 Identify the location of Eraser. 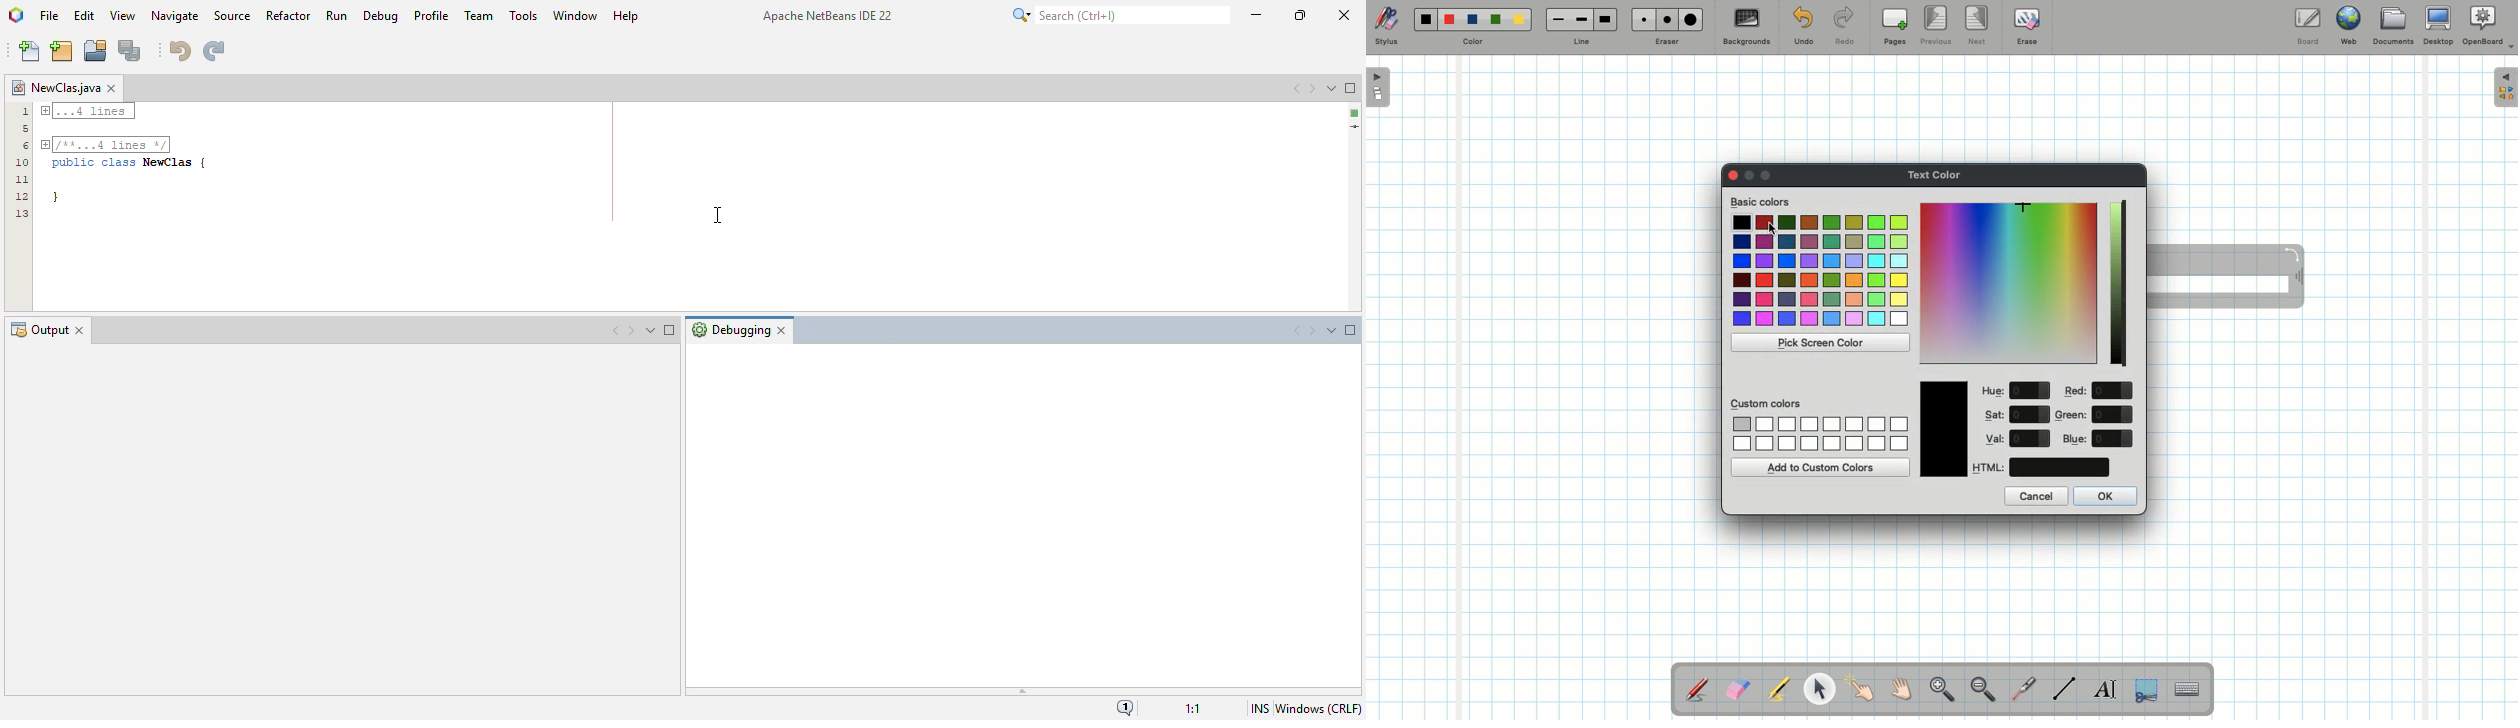
(1737, 690).